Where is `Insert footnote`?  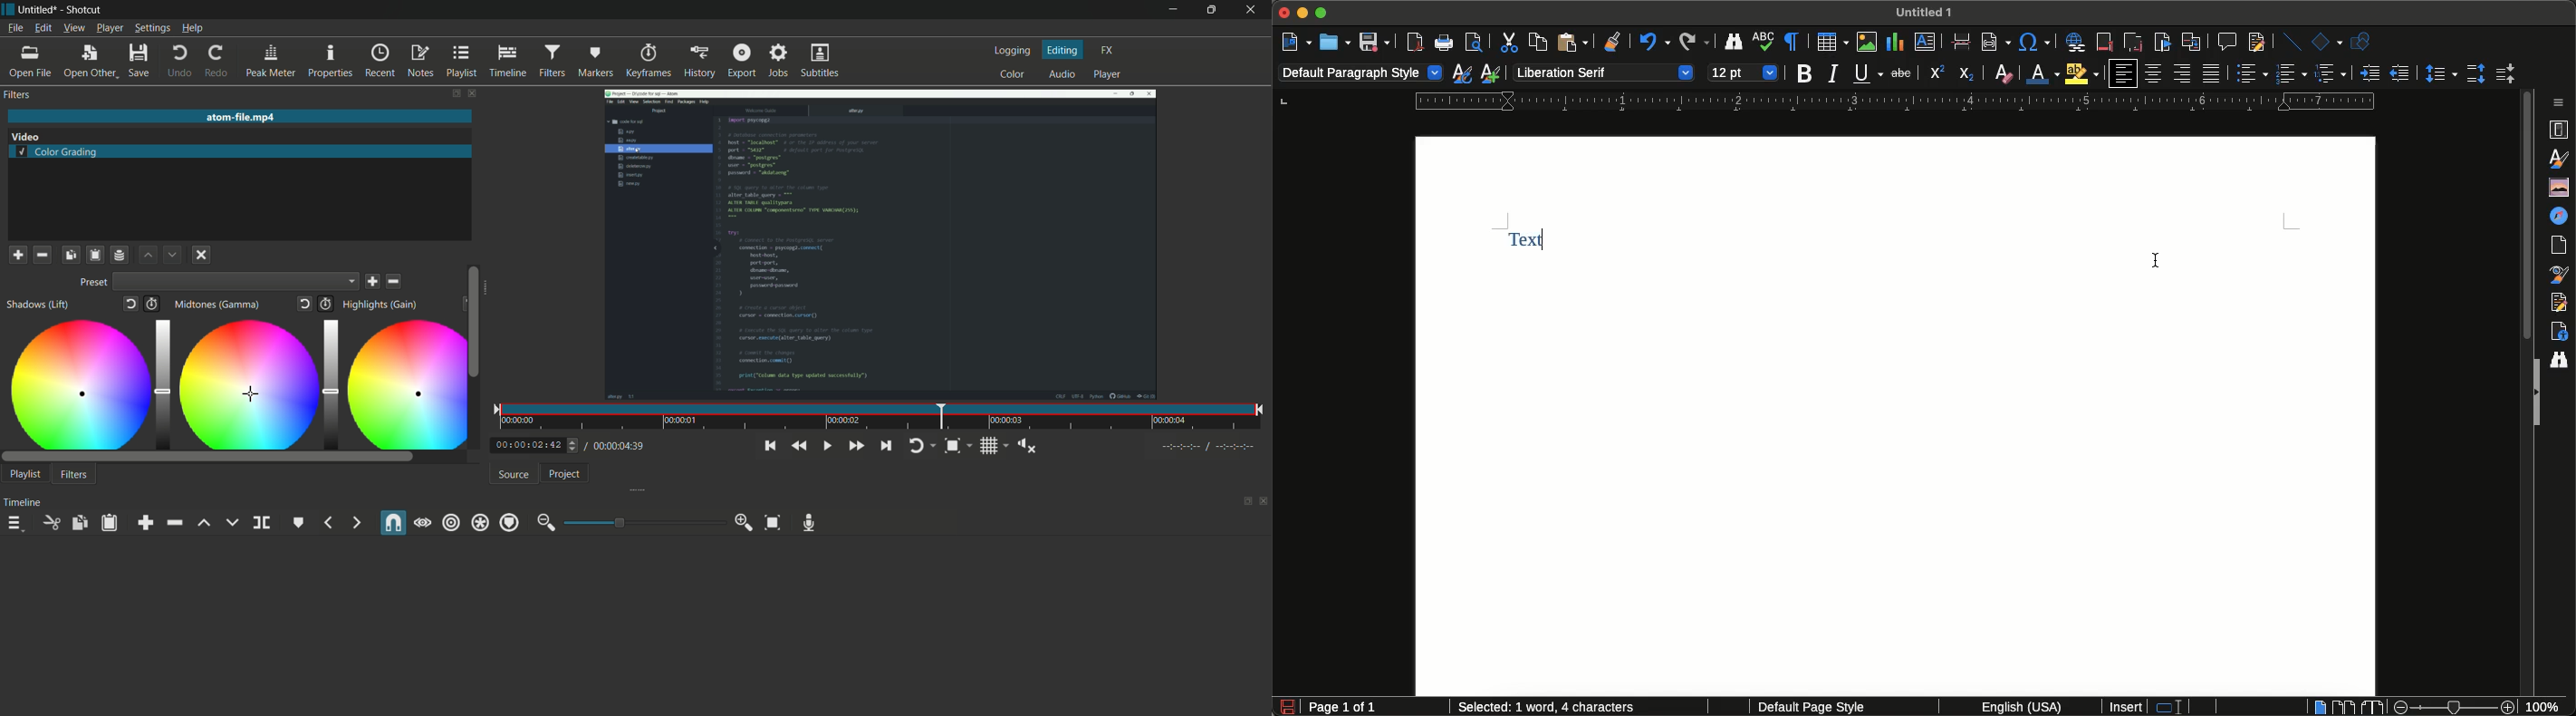
Insert footnote is located at coordinates (2105, 44).